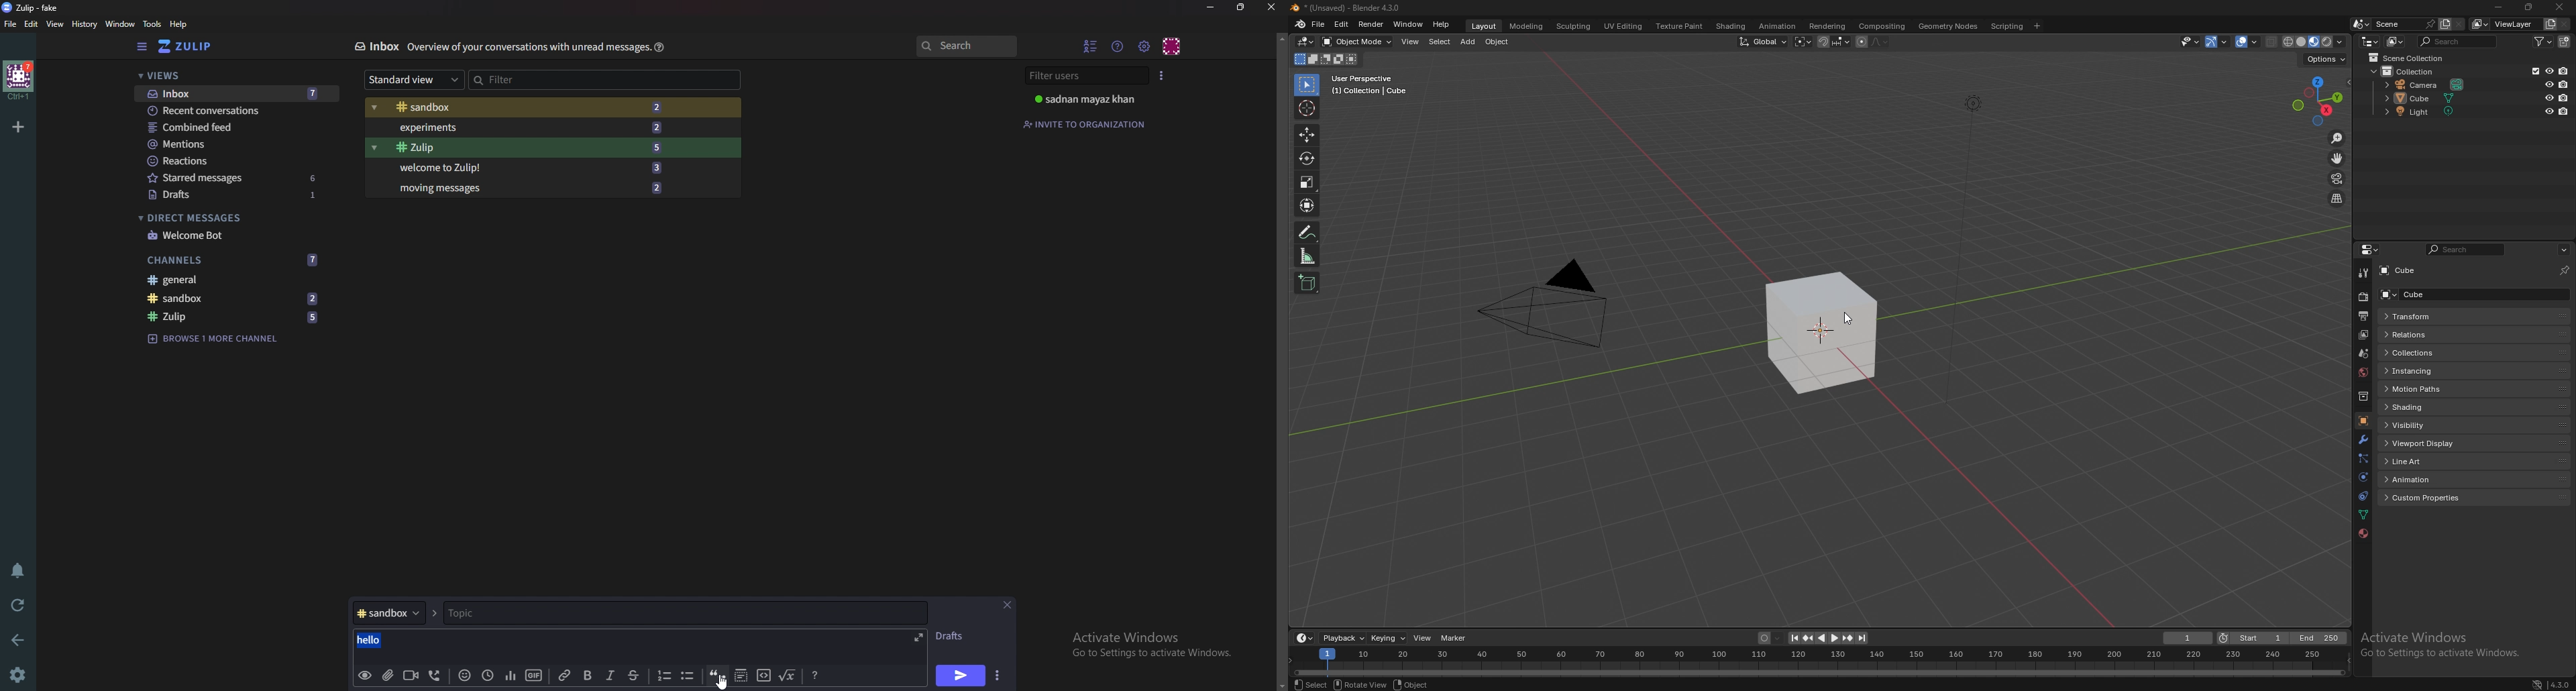 The image size is (2576, 700). What do you see at coordinates (1163, 75) in the screenshot?
I see `User list style` at bounding box center [1163, 75].